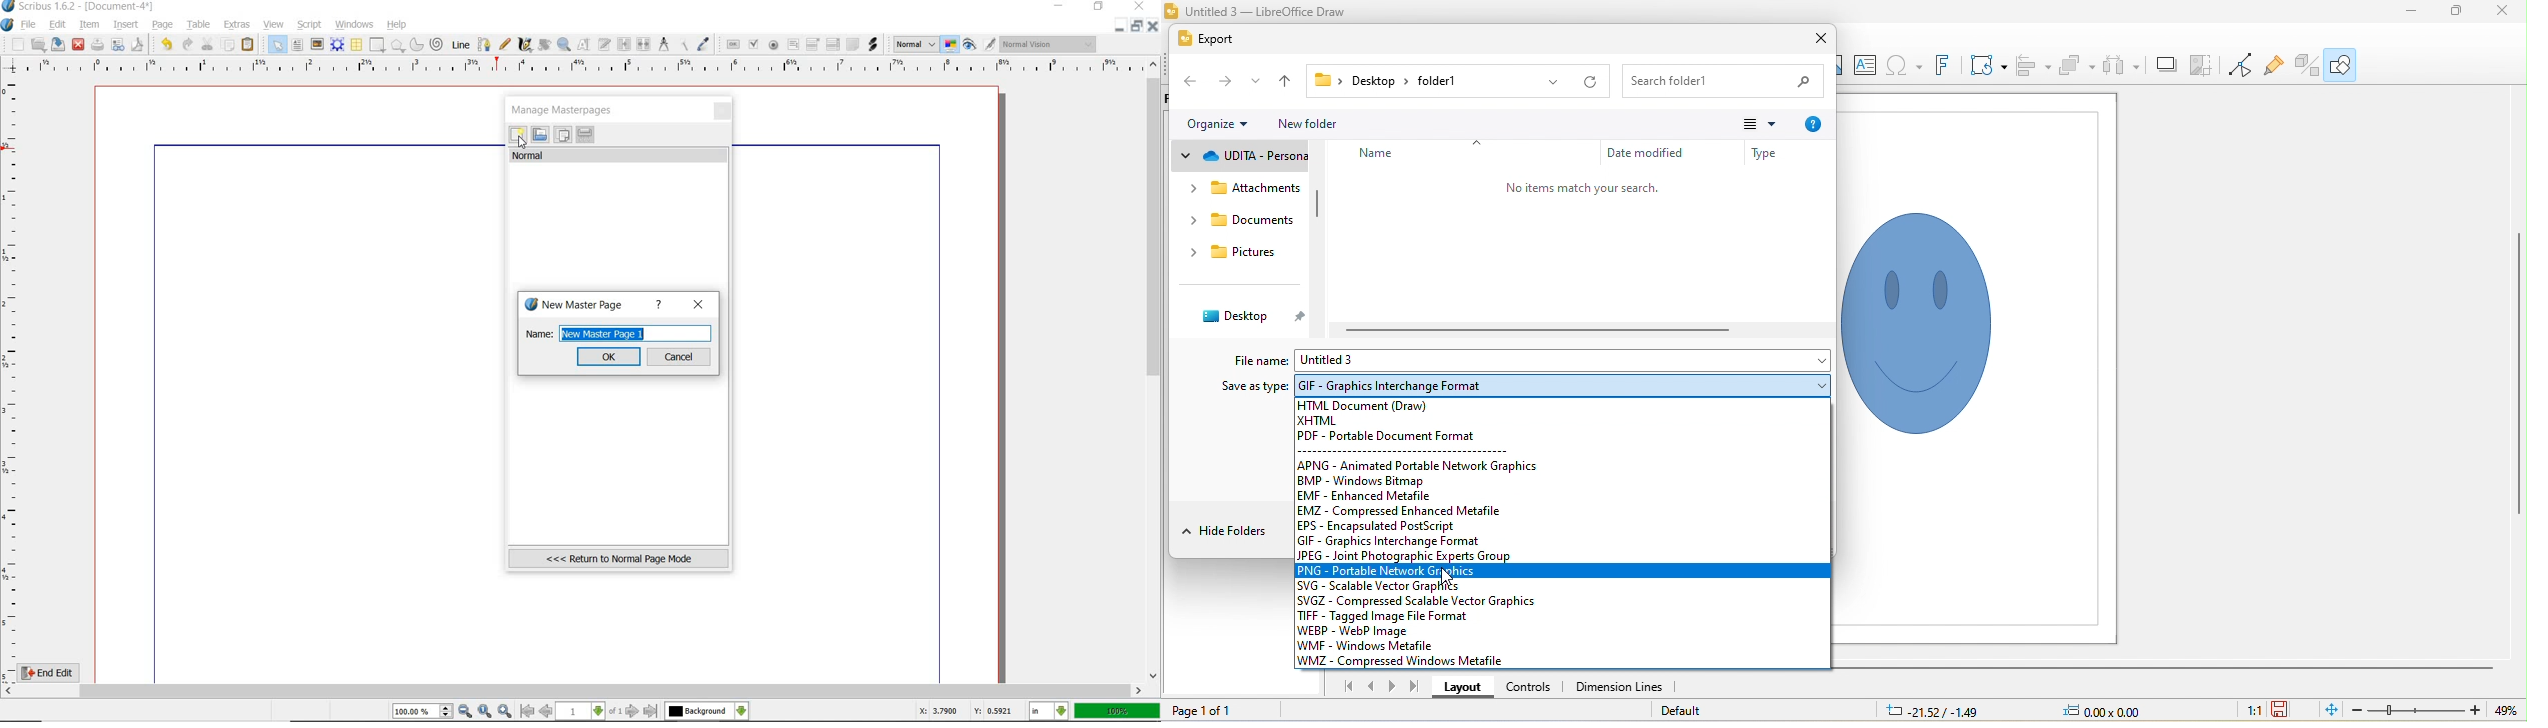  I want to click on last , so click(1415, 685).